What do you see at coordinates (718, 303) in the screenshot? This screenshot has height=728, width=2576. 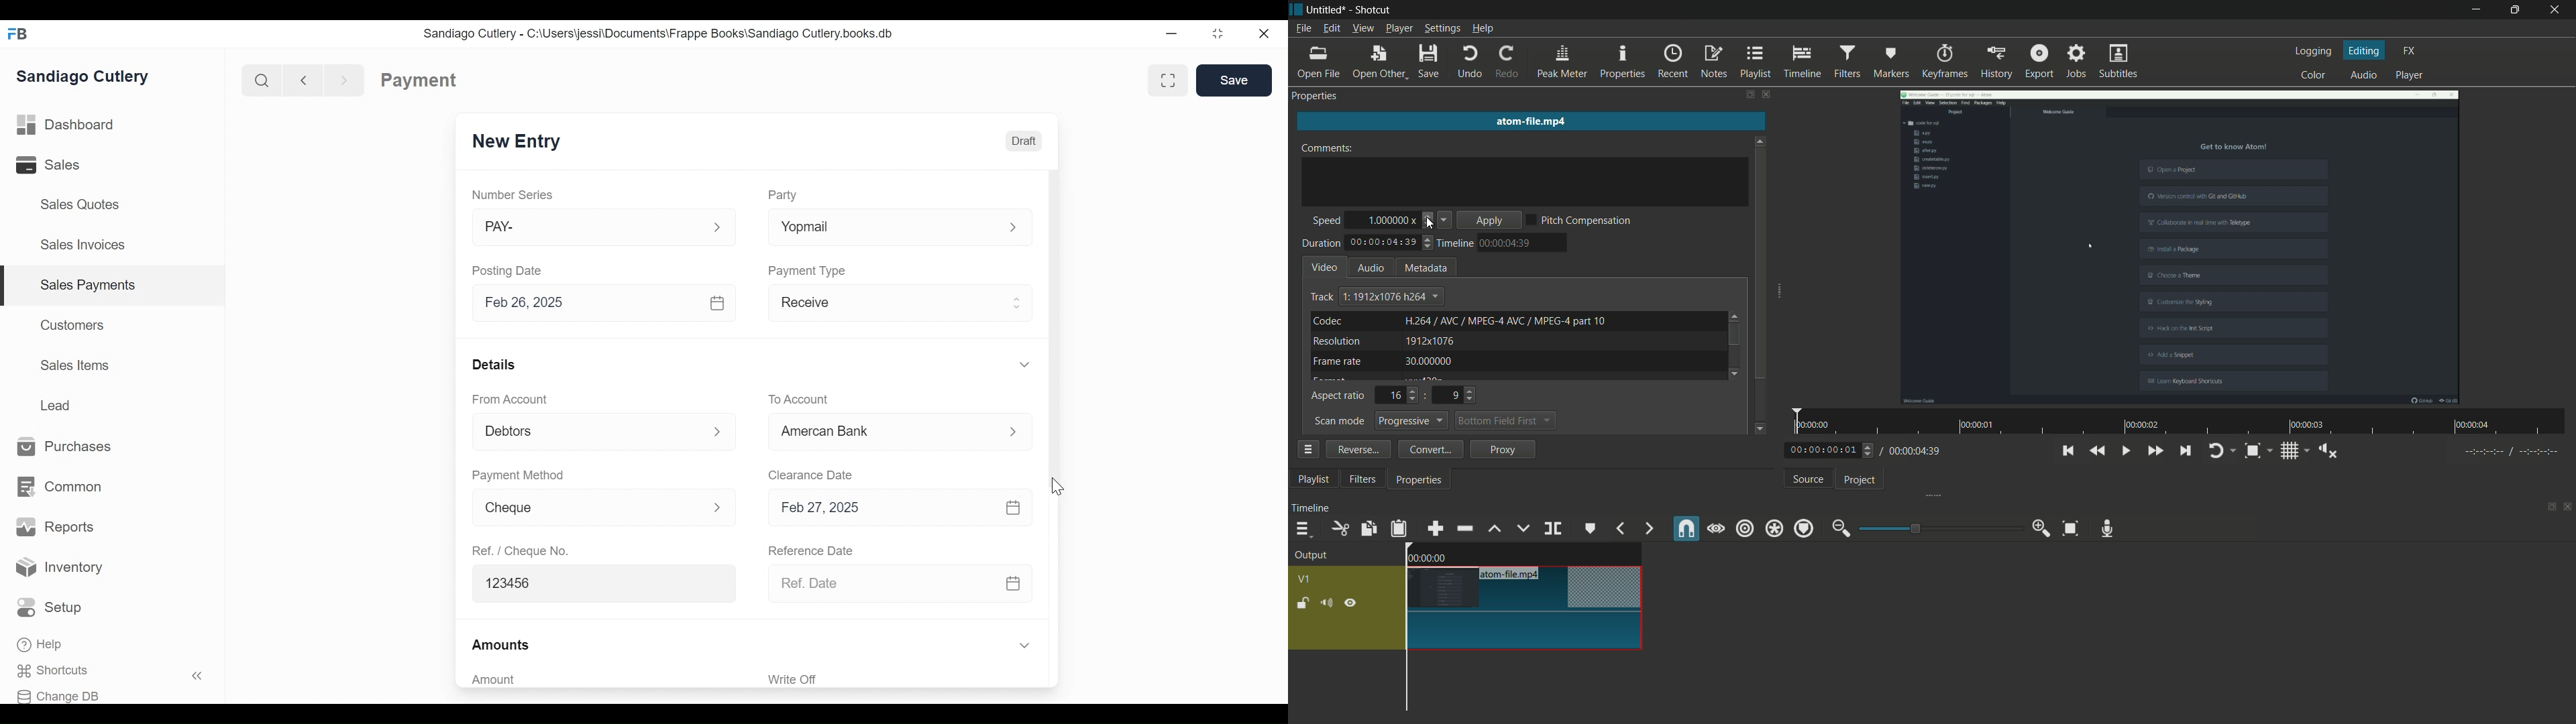 I see `Calendar` at bounding box center [718, 303].